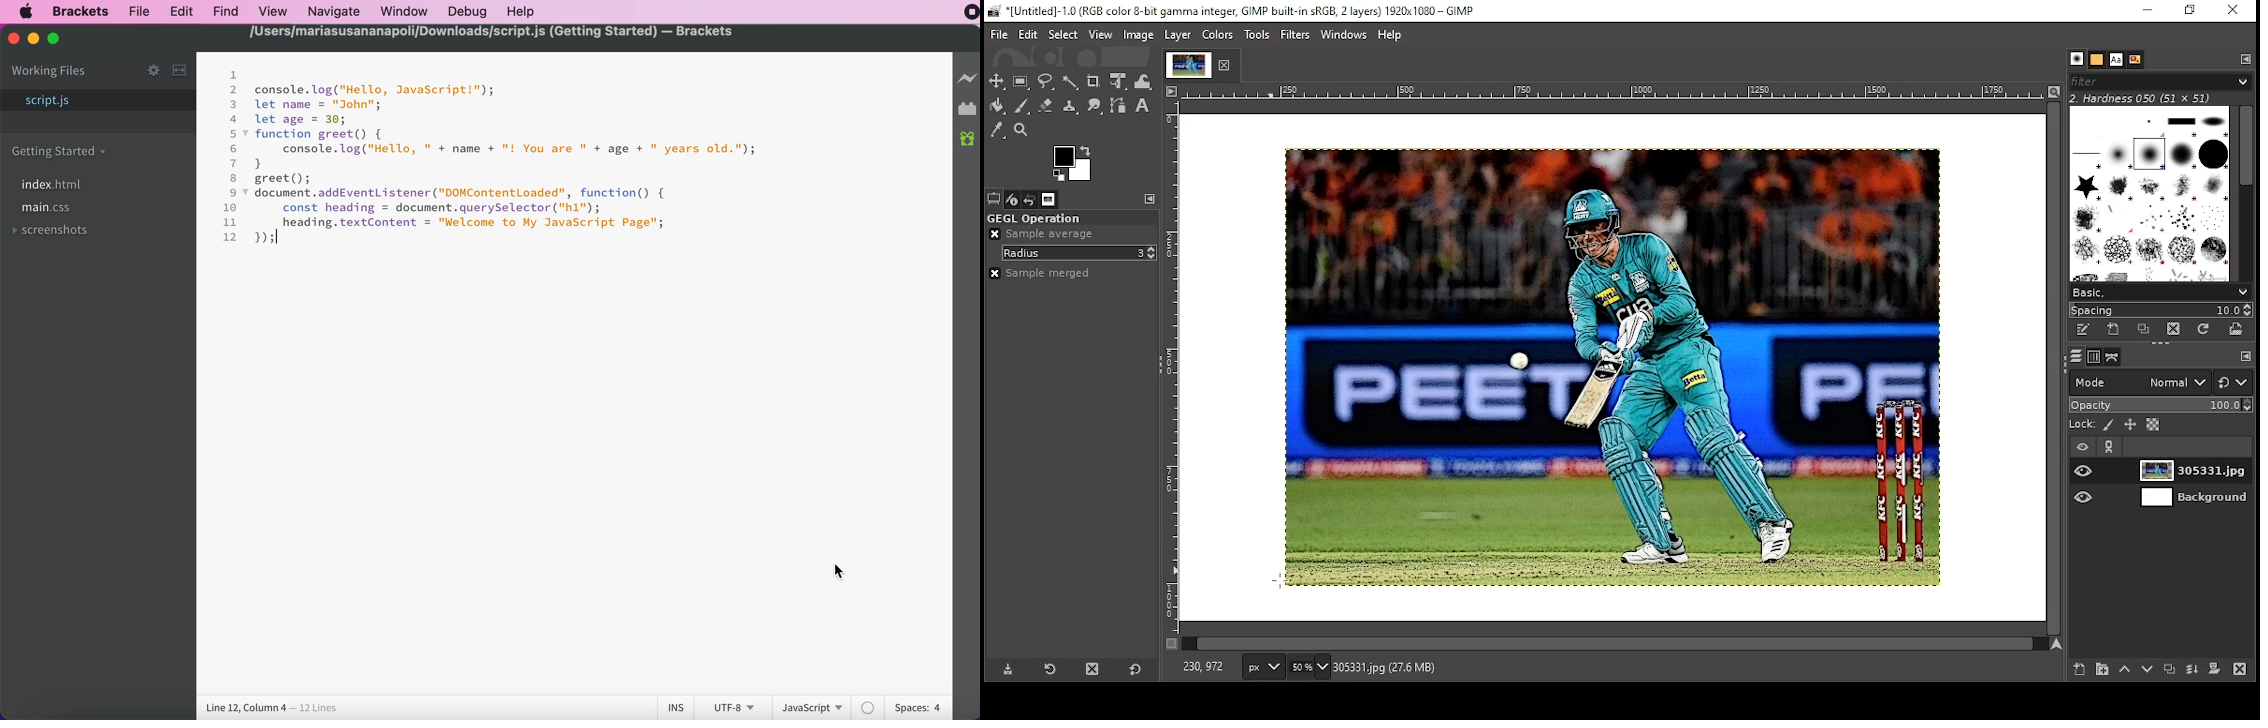  I want to click on move layer one step down, so click(2148, 670).